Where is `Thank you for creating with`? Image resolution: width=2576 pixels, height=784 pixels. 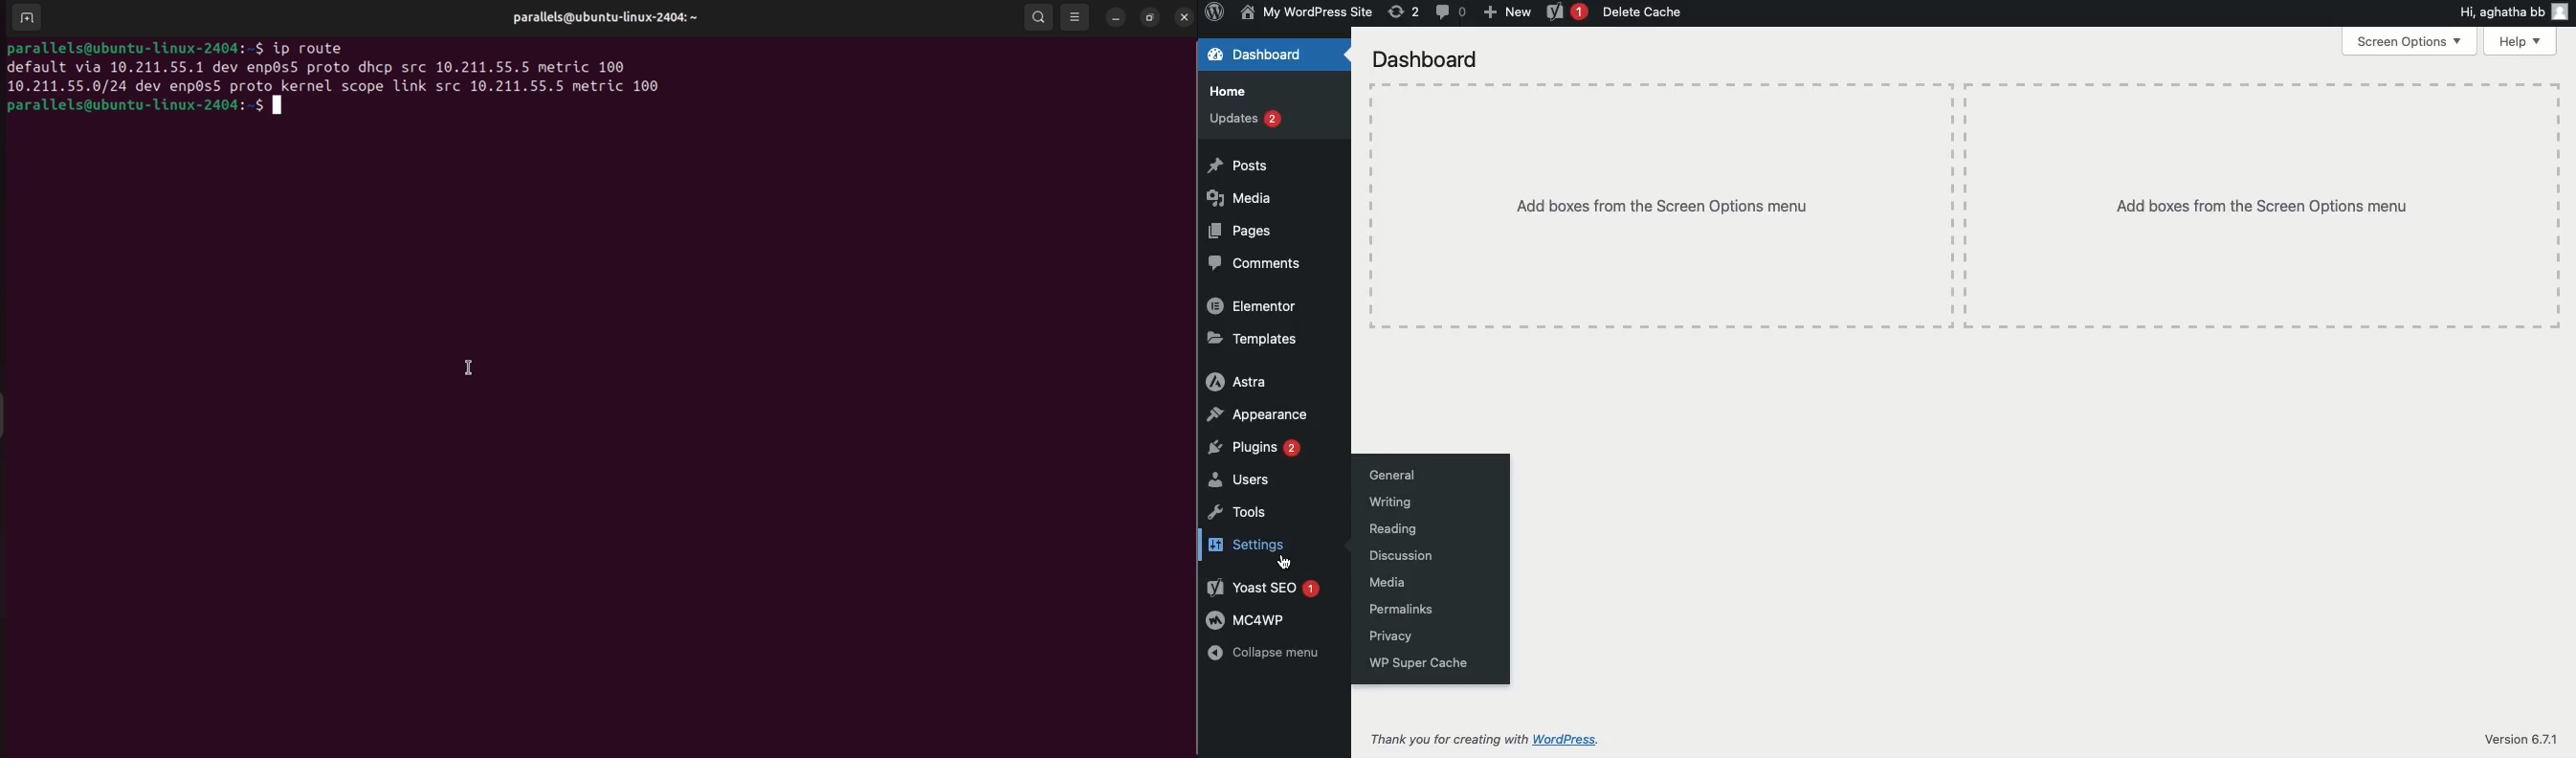
Thank you for creating with is located at coordinates (1440, 734).